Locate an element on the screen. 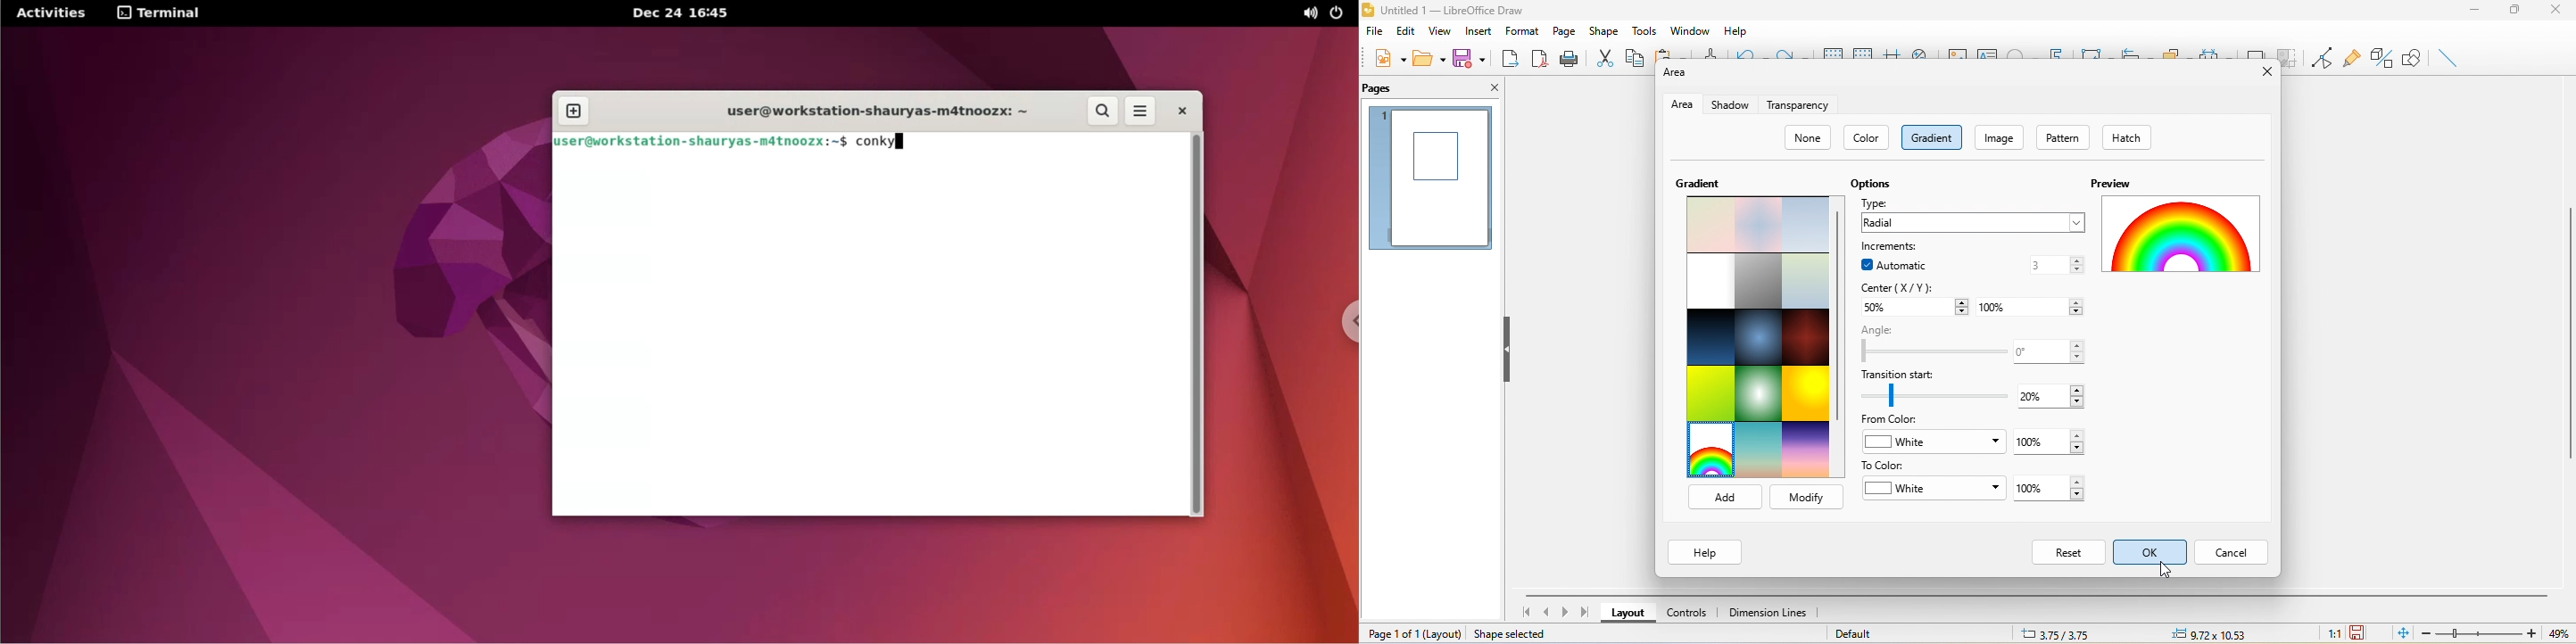  paste bouquet is located at coordinates (1706, 225).